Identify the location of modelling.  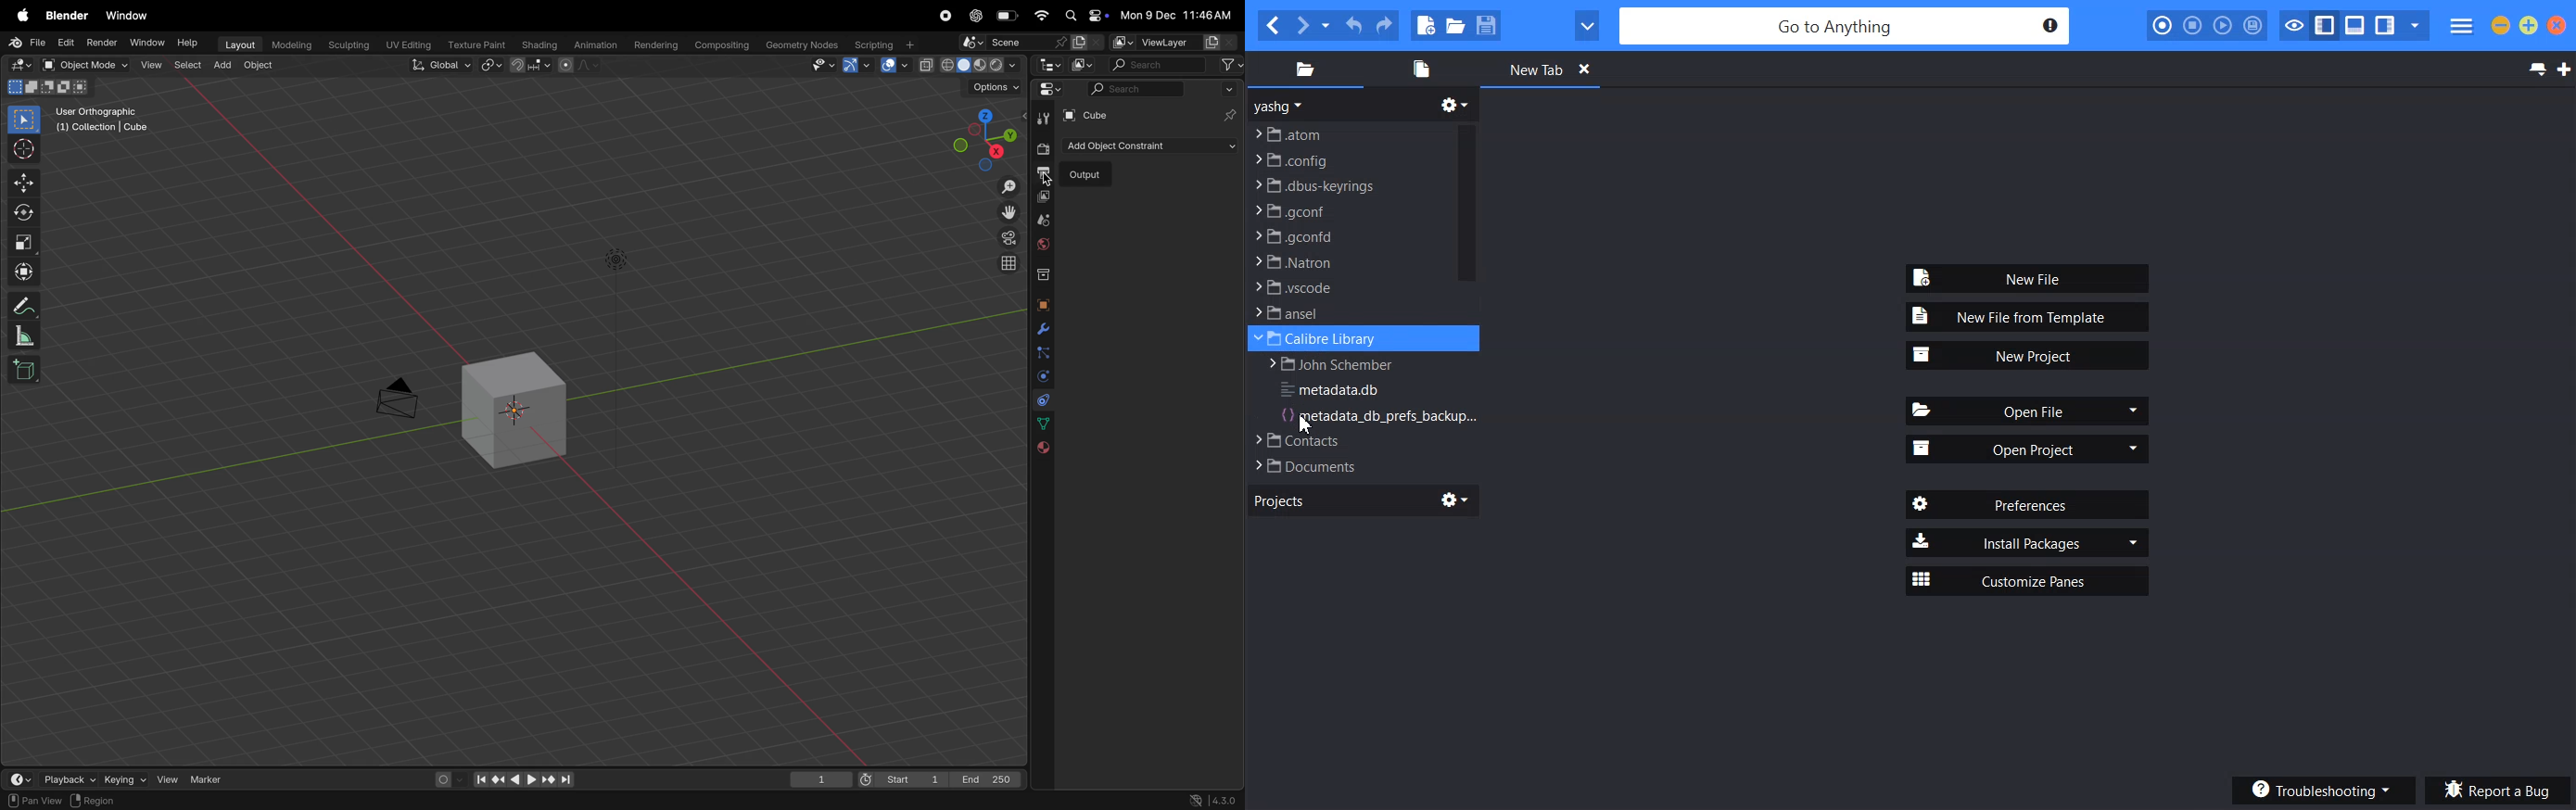
(290, 43).